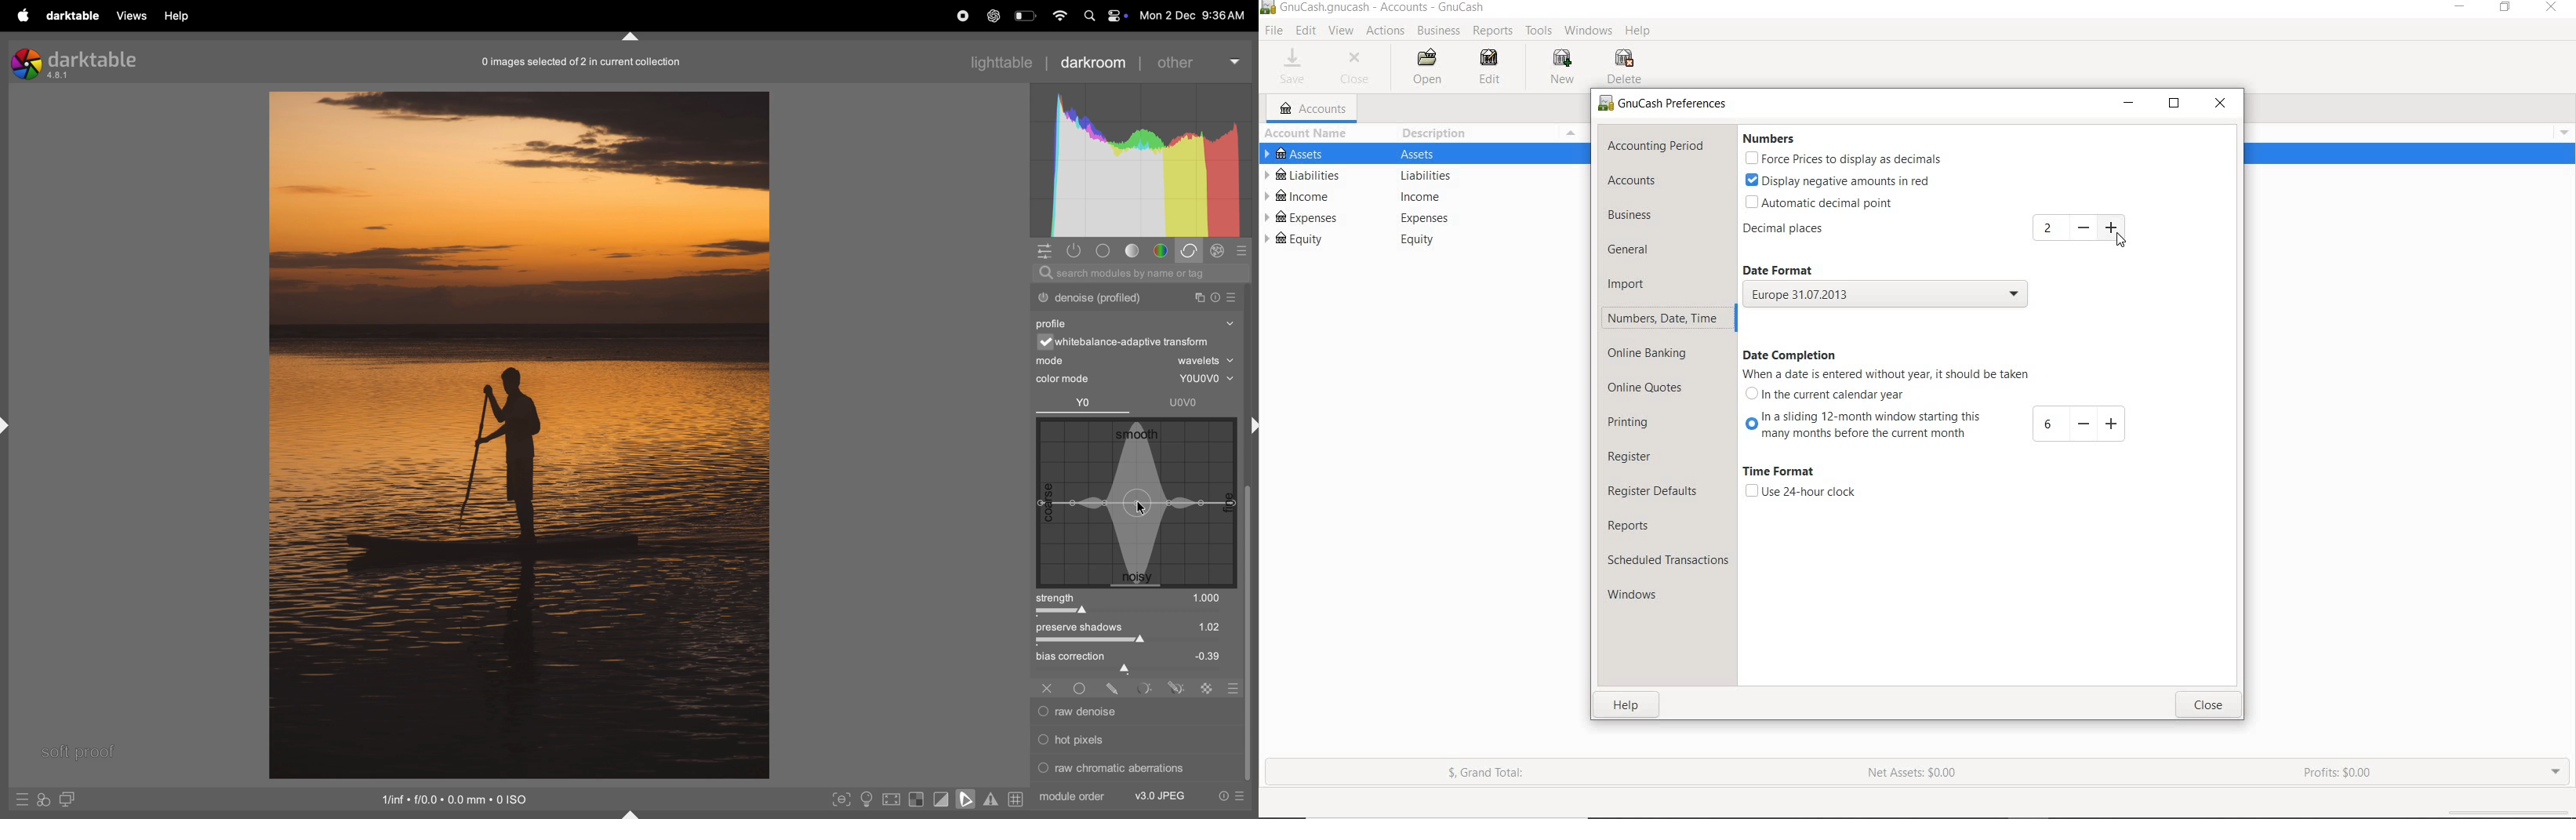  What do you see at coordinates (2562, 130) in the screenshot?
I see `expand` at bounding box center [2562, 130].